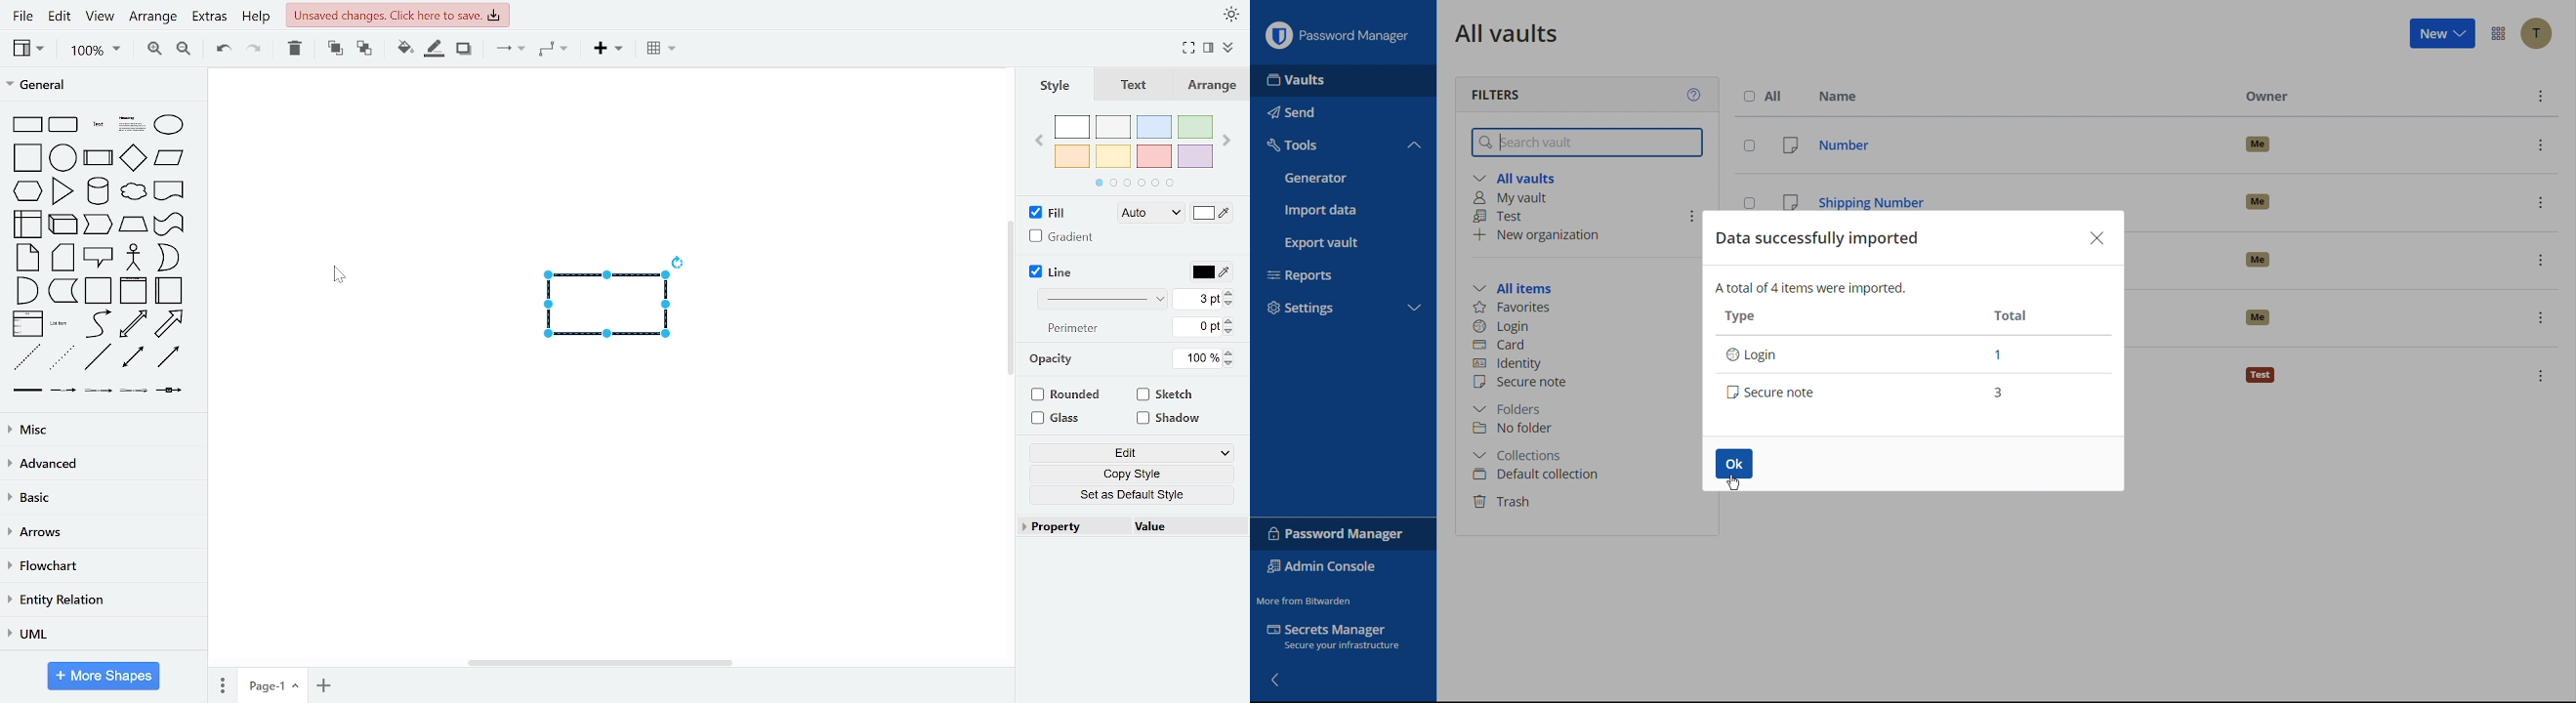 This screenshot has width=2576, height=728. I want to click on general, so click(101, 87).